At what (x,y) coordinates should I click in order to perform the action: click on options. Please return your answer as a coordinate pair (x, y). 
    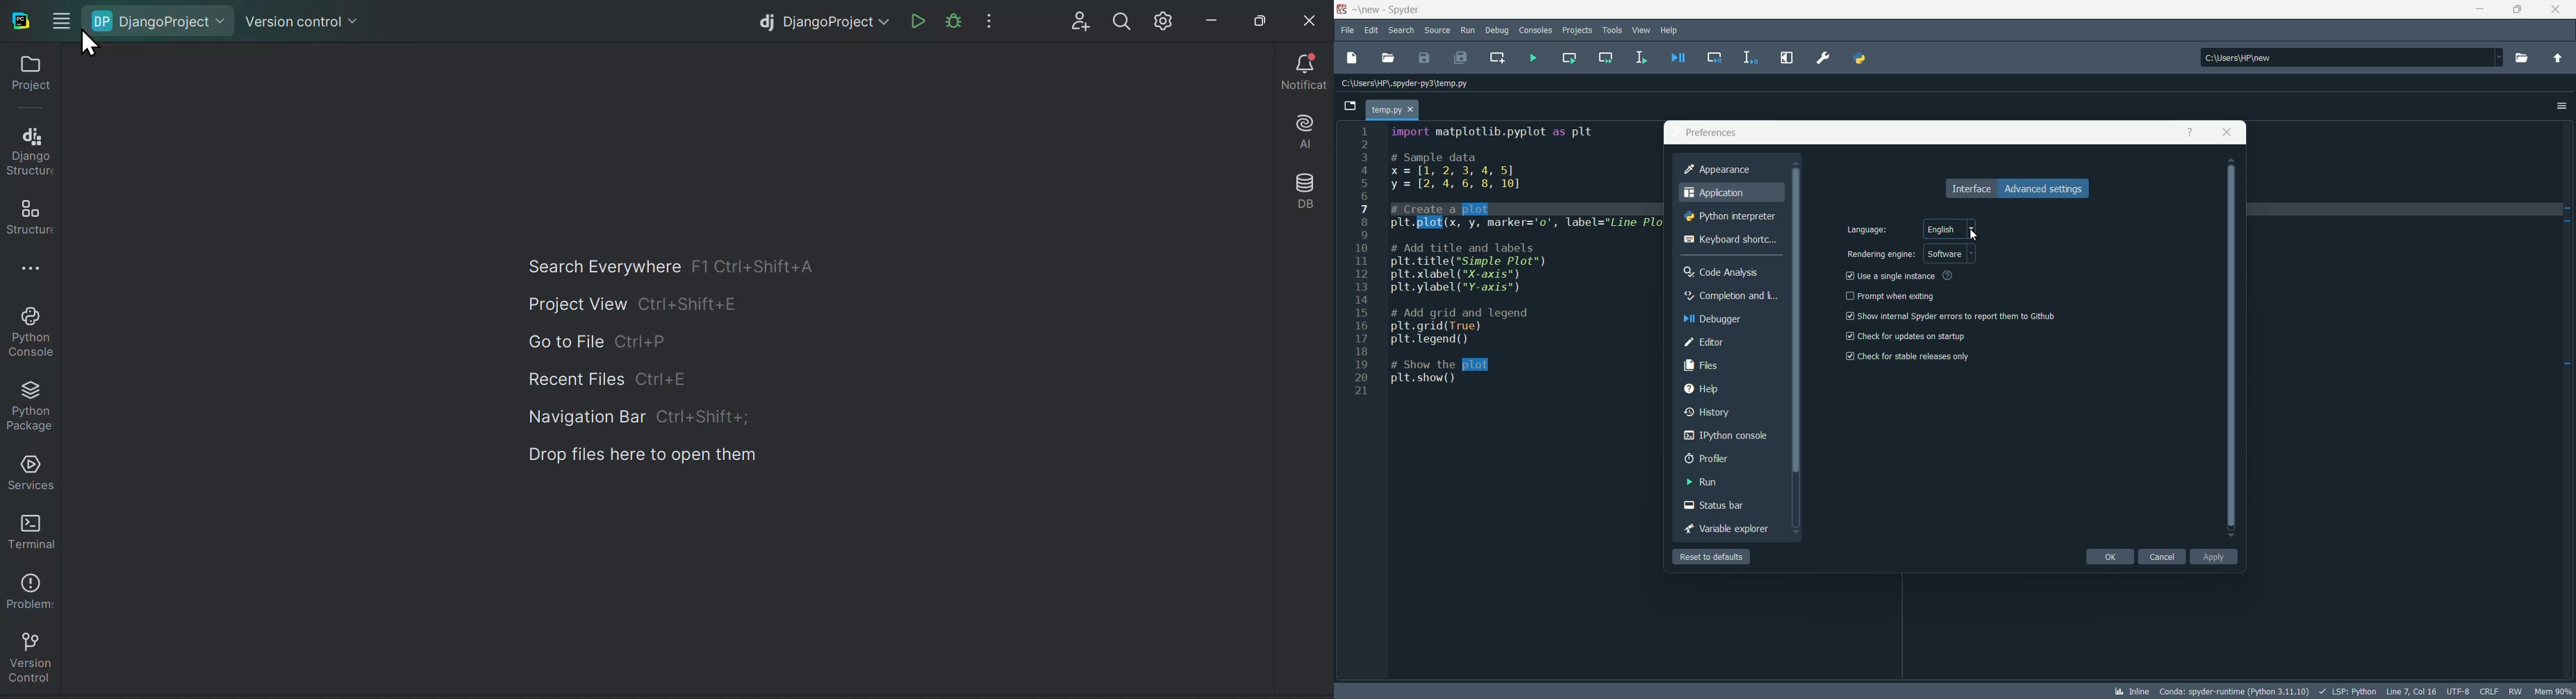
    Looking at the image, I should click on (2559, 105).